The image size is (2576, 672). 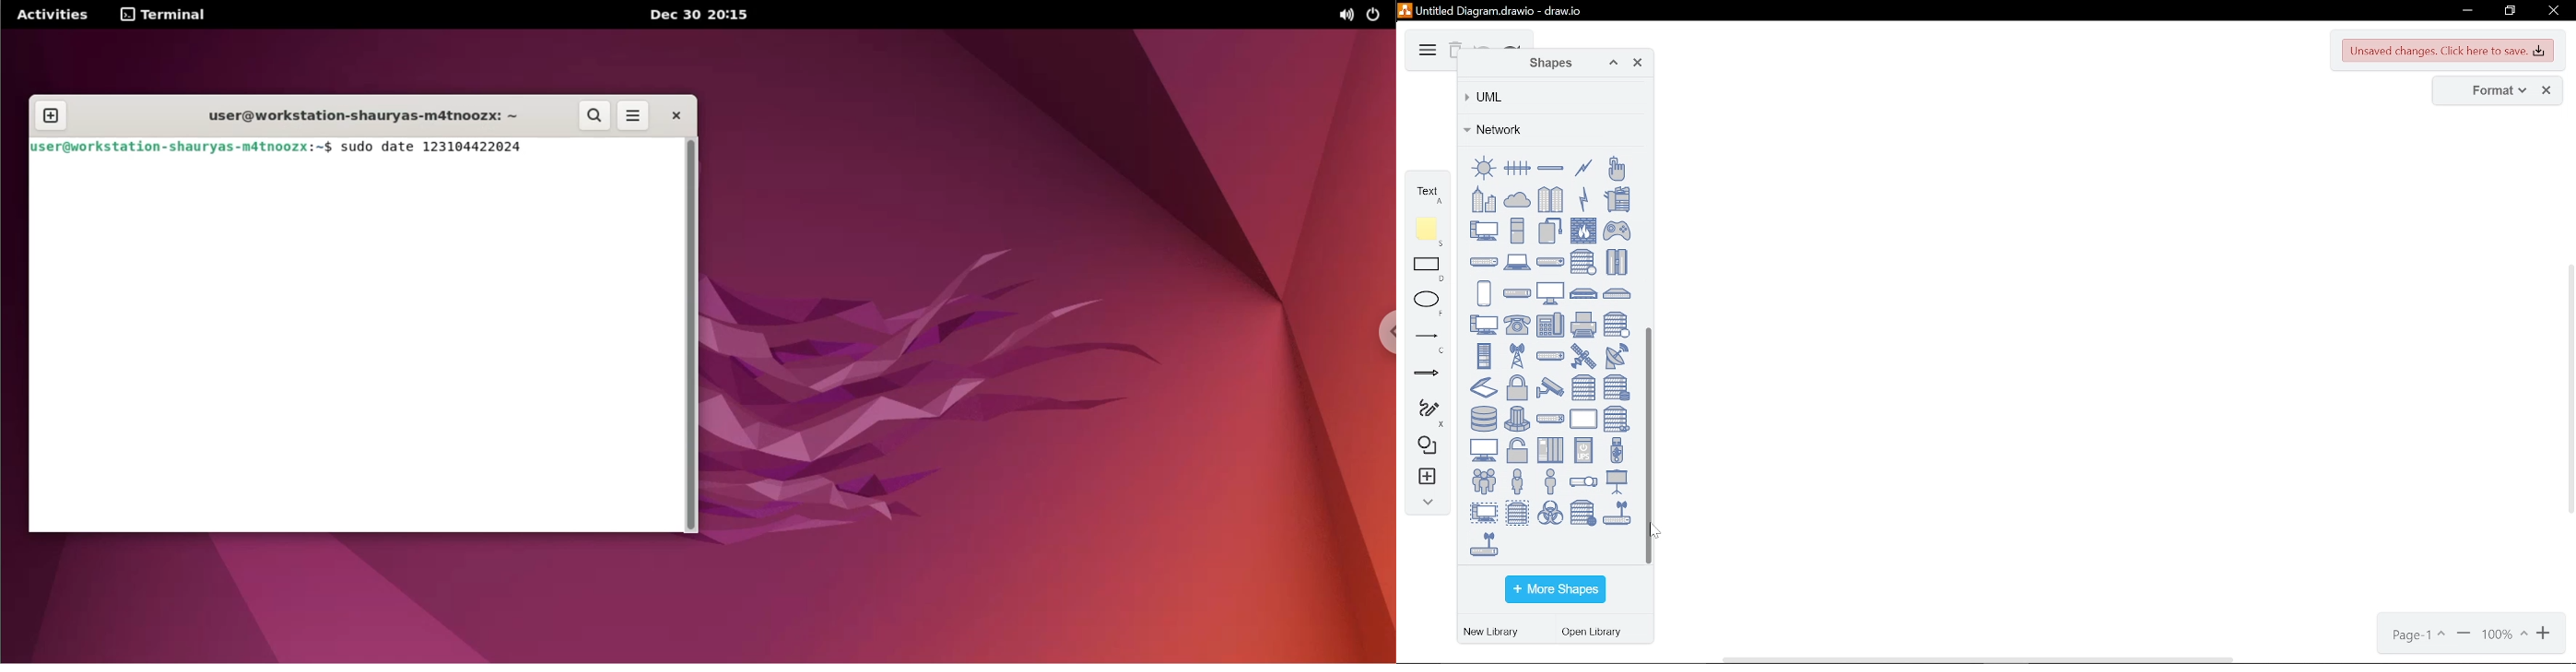 What do you see at coordinates (1583, 513) in the screenshot?
I see `web server` at bounding box center [1583, 513].